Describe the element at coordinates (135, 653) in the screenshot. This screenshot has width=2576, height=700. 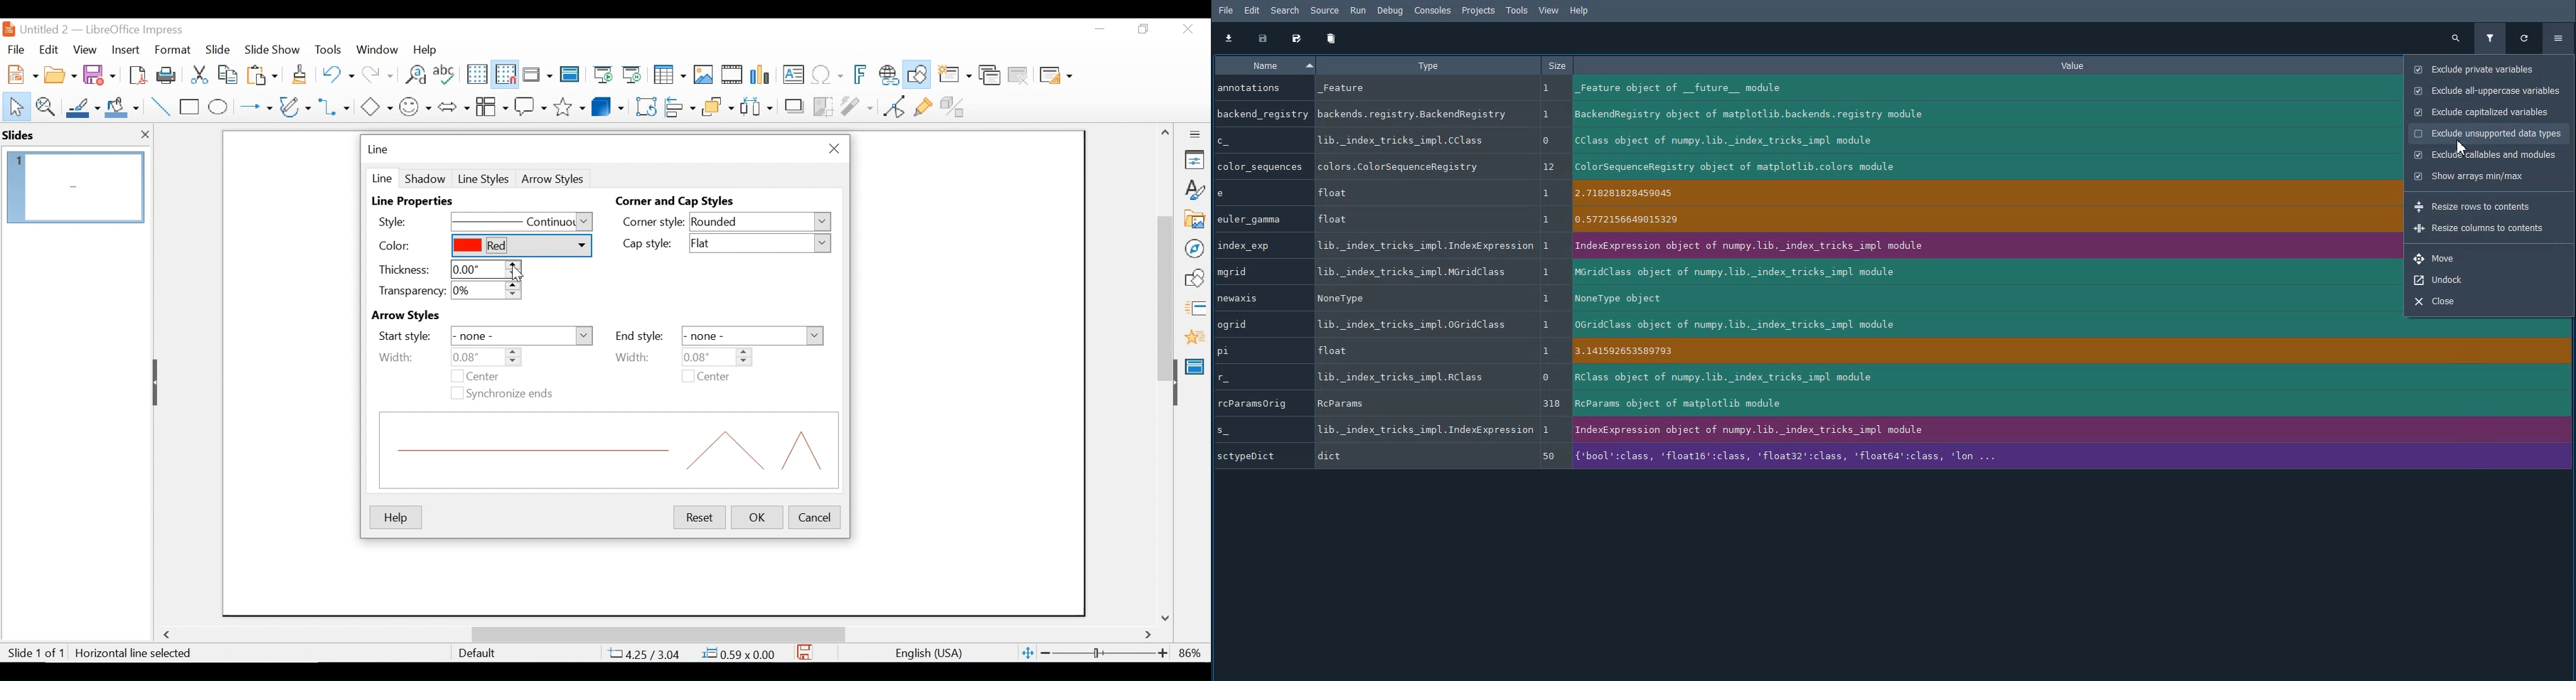
I see `Horizontal line Selected` at that location.